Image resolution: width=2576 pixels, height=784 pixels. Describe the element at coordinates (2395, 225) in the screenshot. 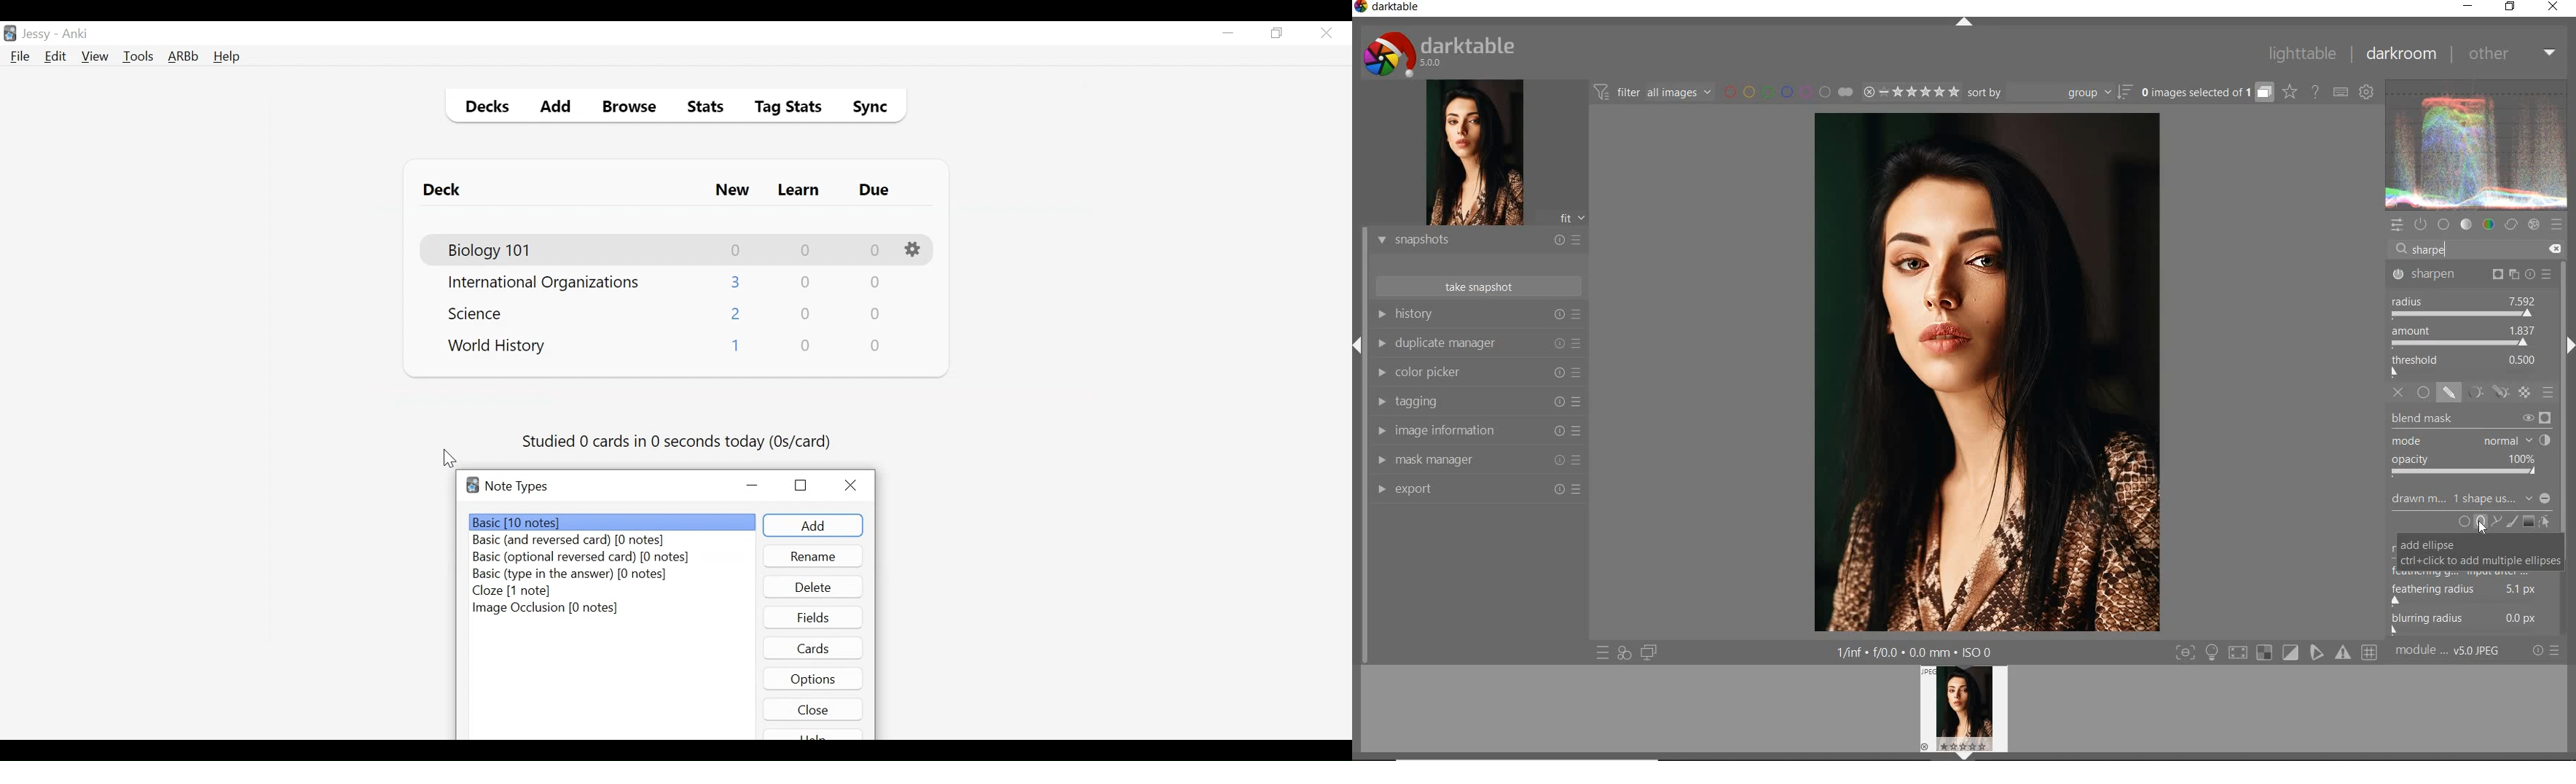

I see `quick access panel` at that location.